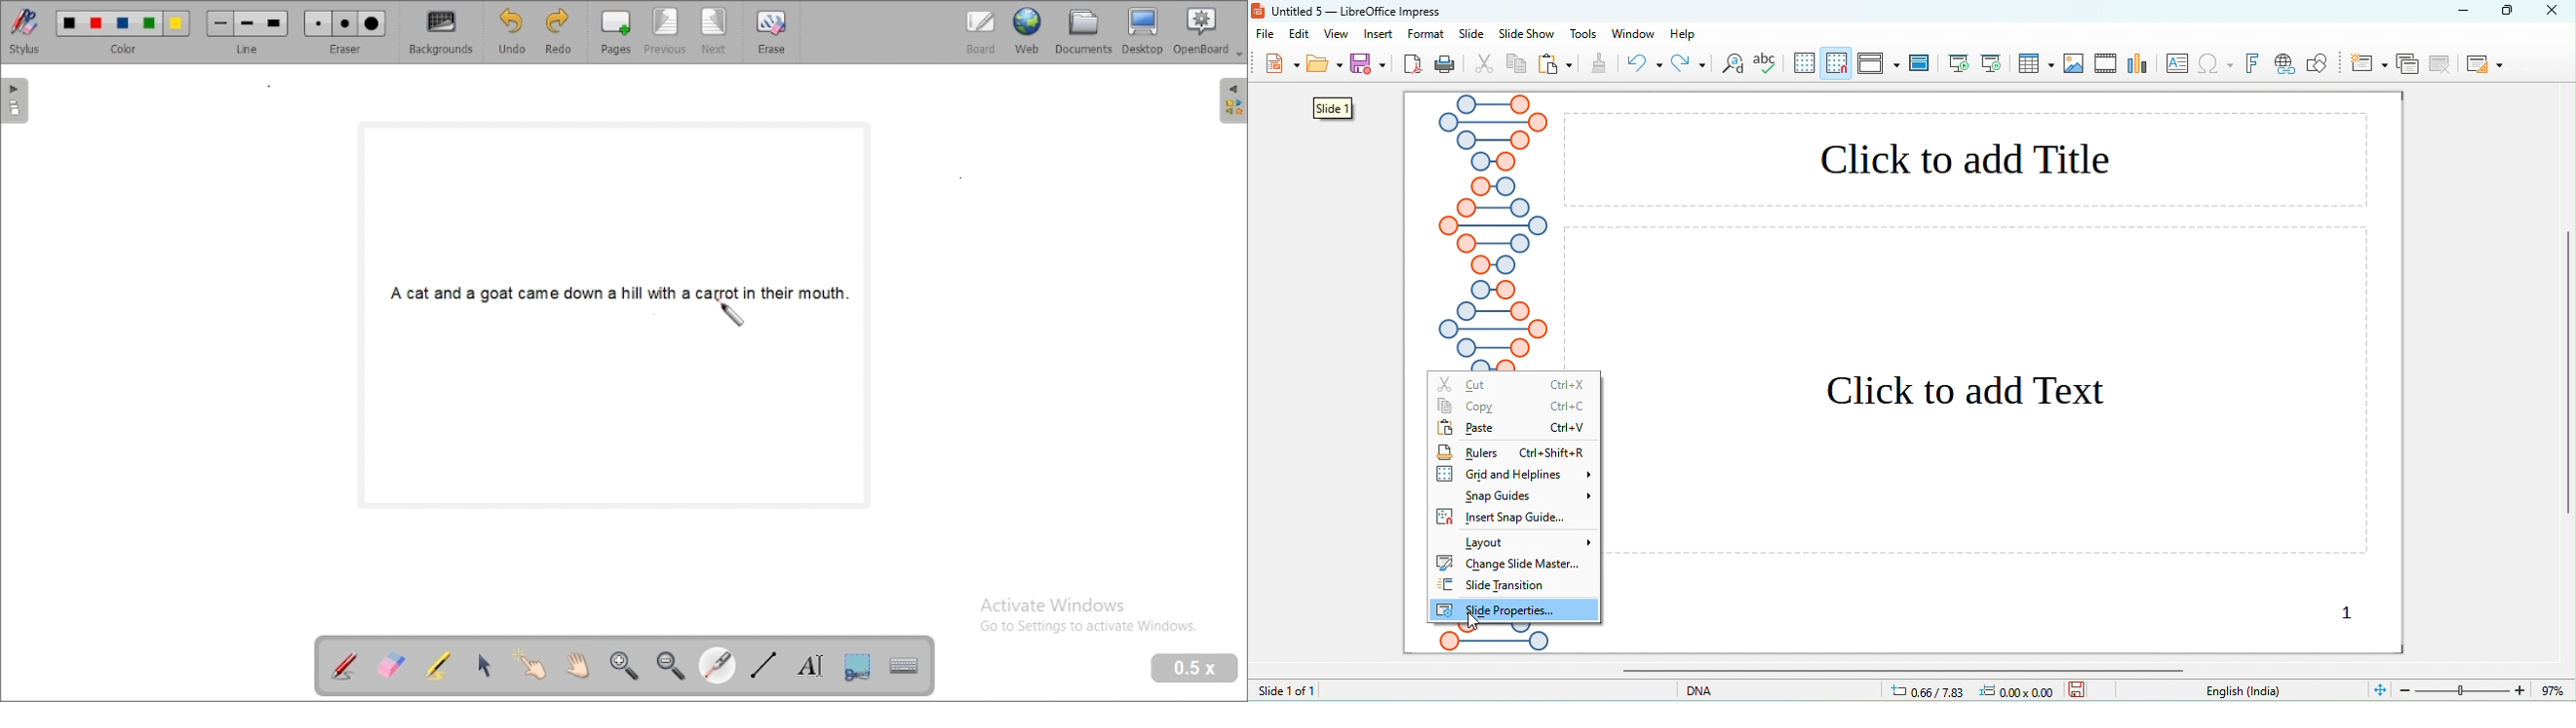 Image resolution: width=2576 pixels, height=728 pixels. I want to click on master slide, so click(1921, 61).